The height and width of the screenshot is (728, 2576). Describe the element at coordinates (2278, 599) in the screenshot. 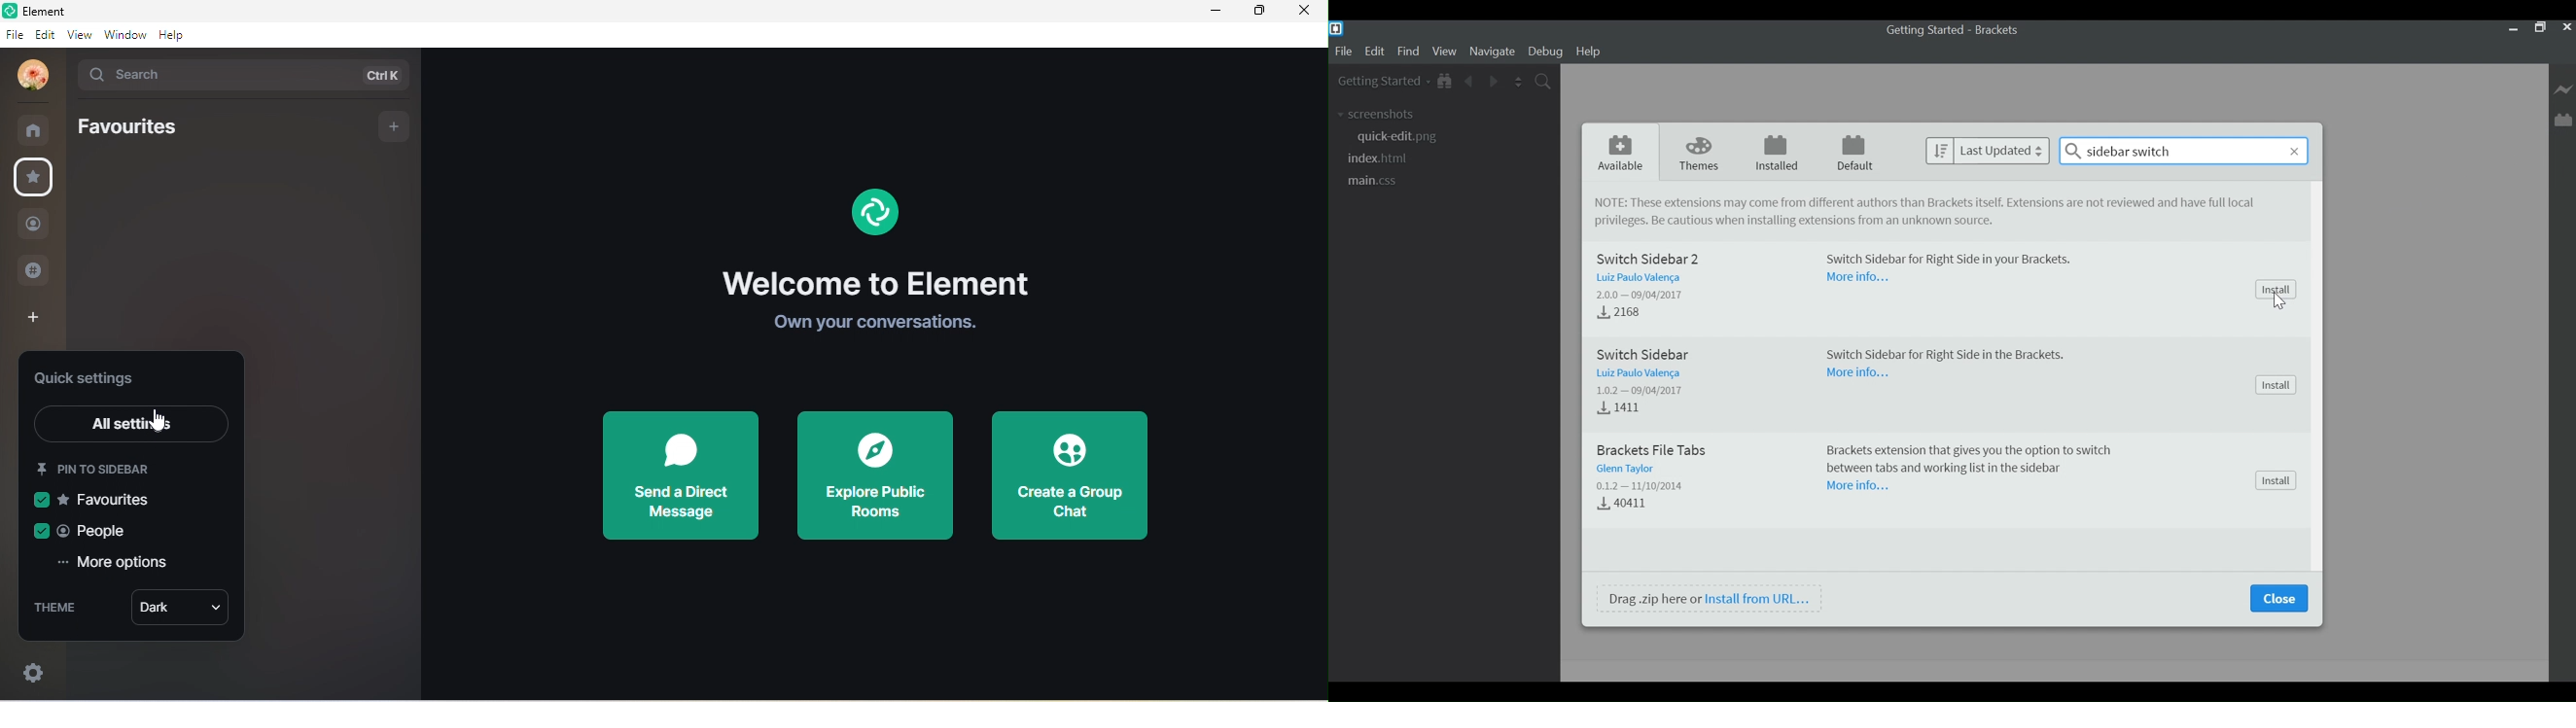

I see `Close` at that location.